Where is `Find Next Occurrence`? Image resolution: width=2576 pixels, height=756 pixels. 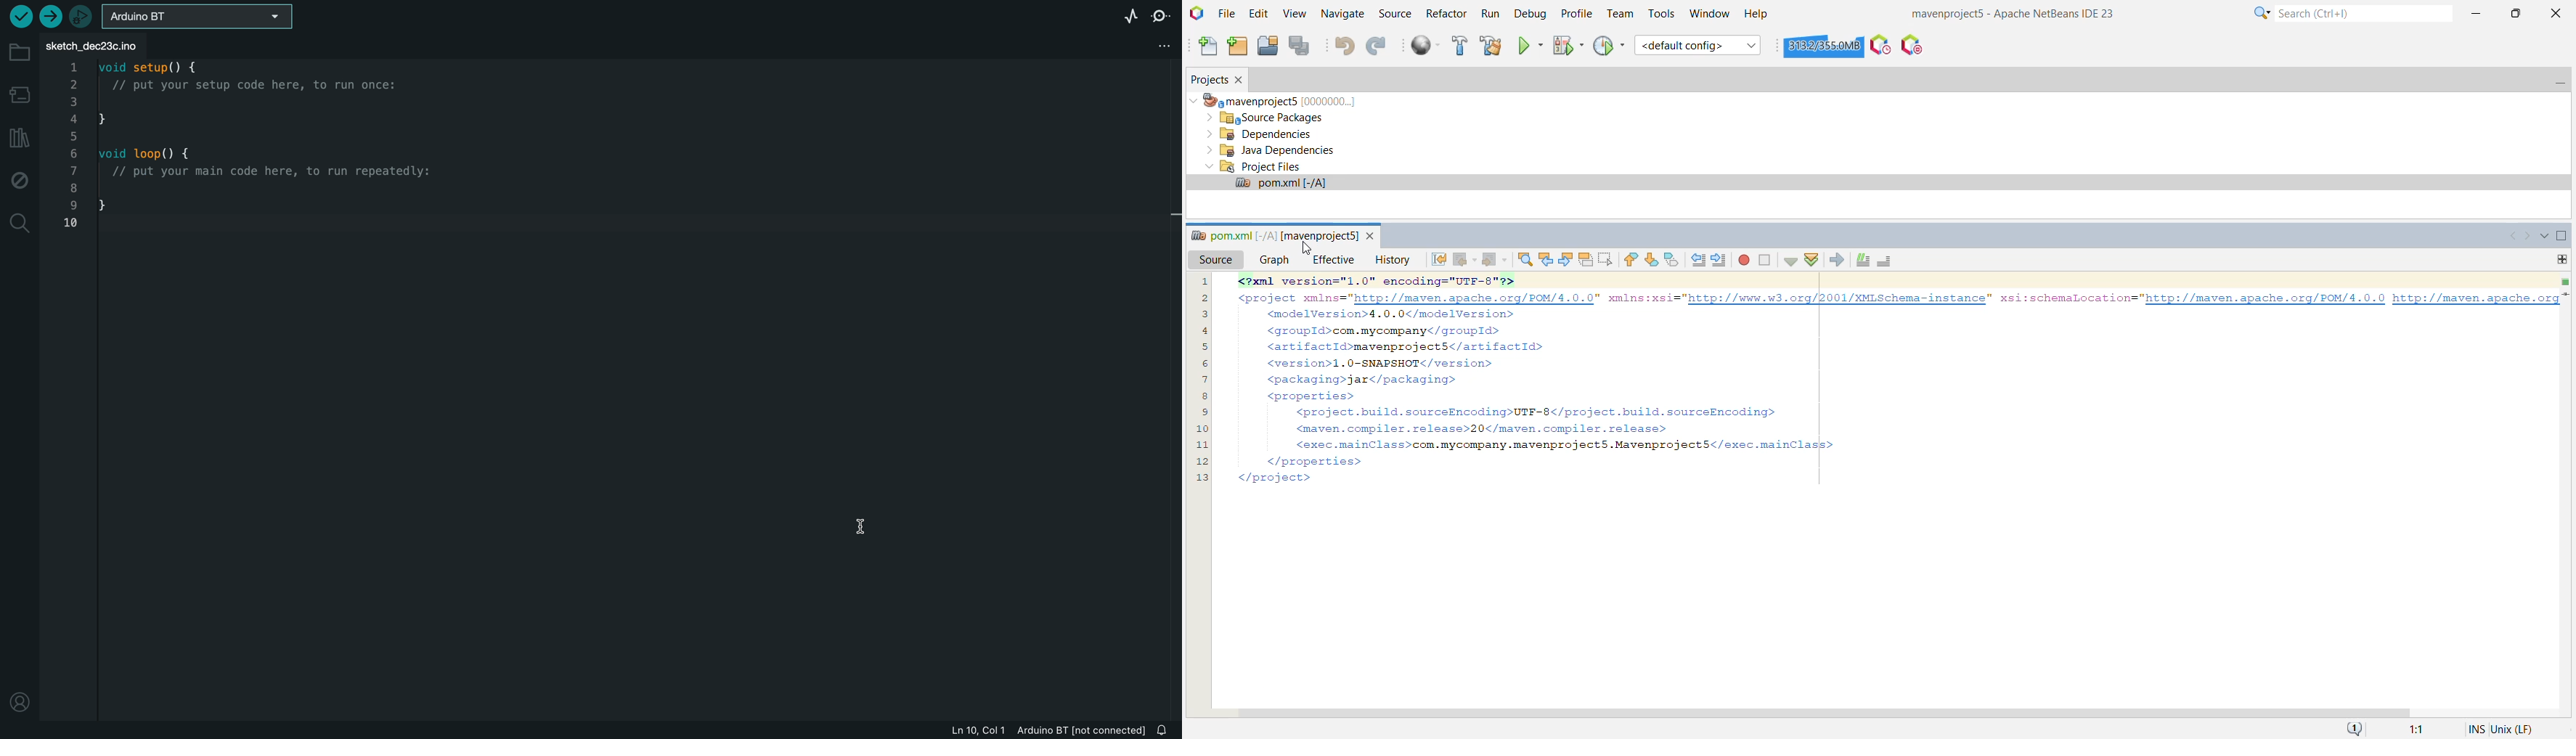
Find Next Occurrence is located at coordinates (1566, 260).